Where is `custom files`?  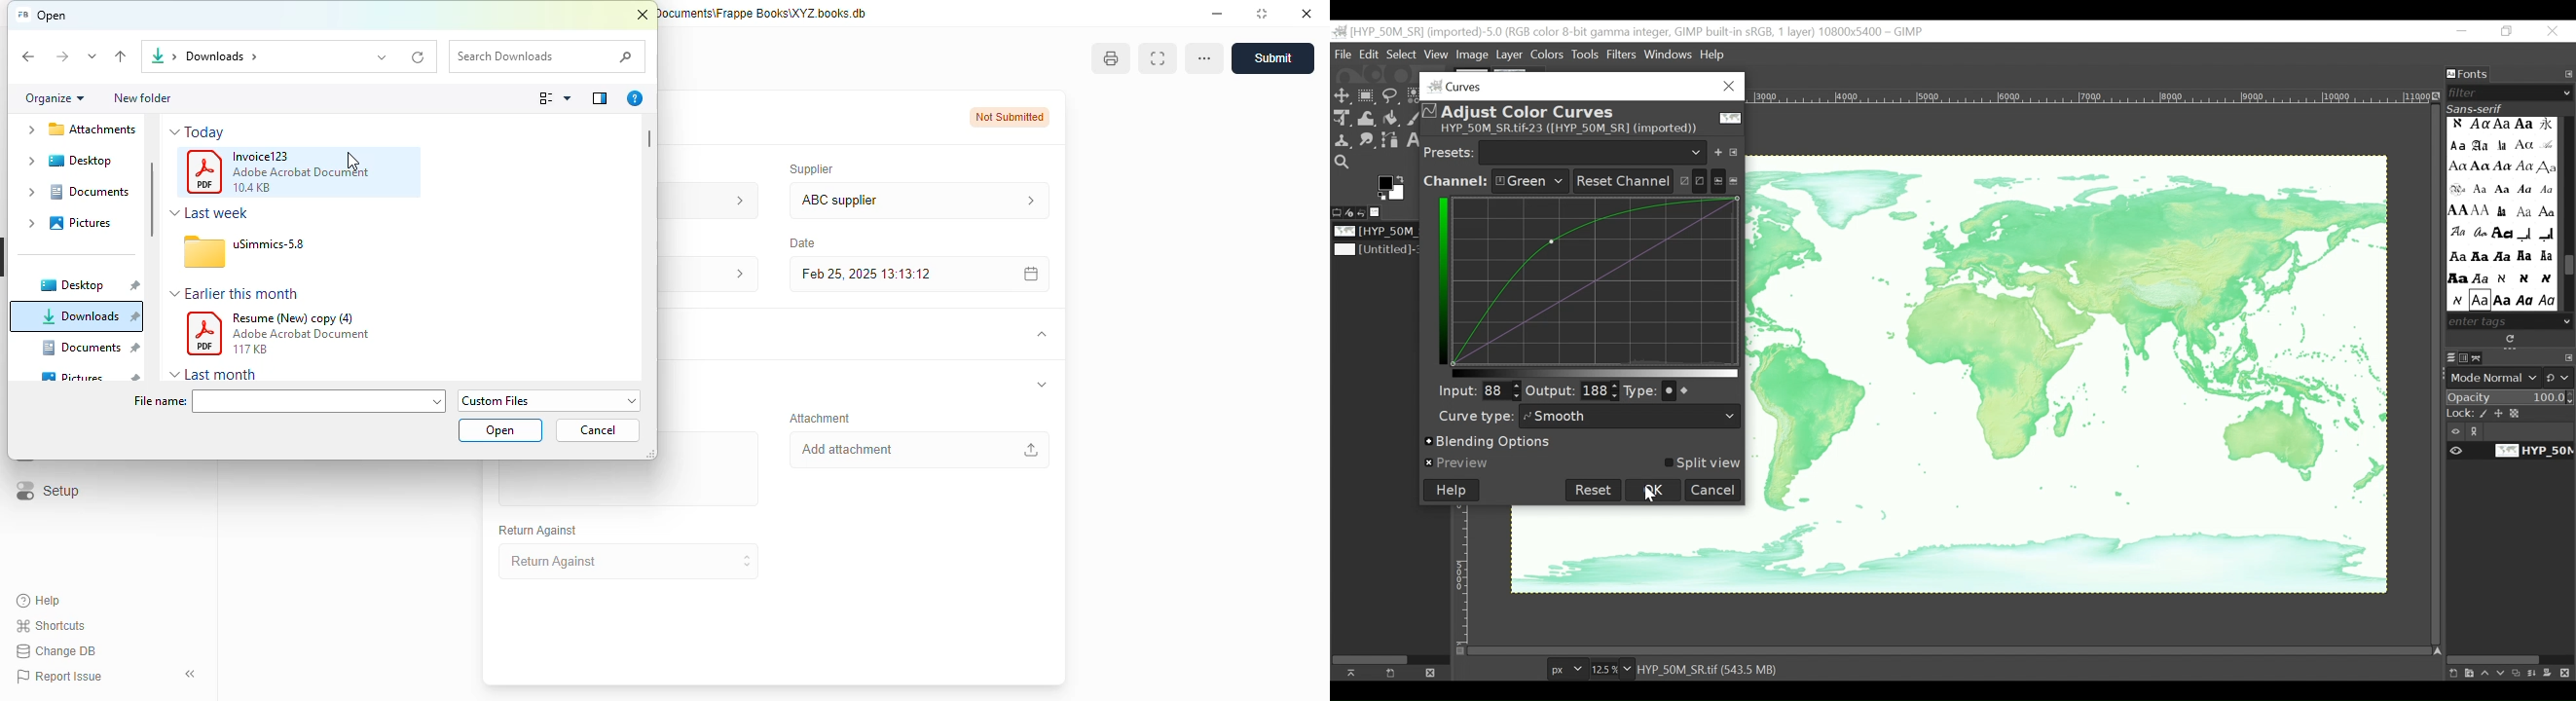
custom files is located at coordinates (550, 400).